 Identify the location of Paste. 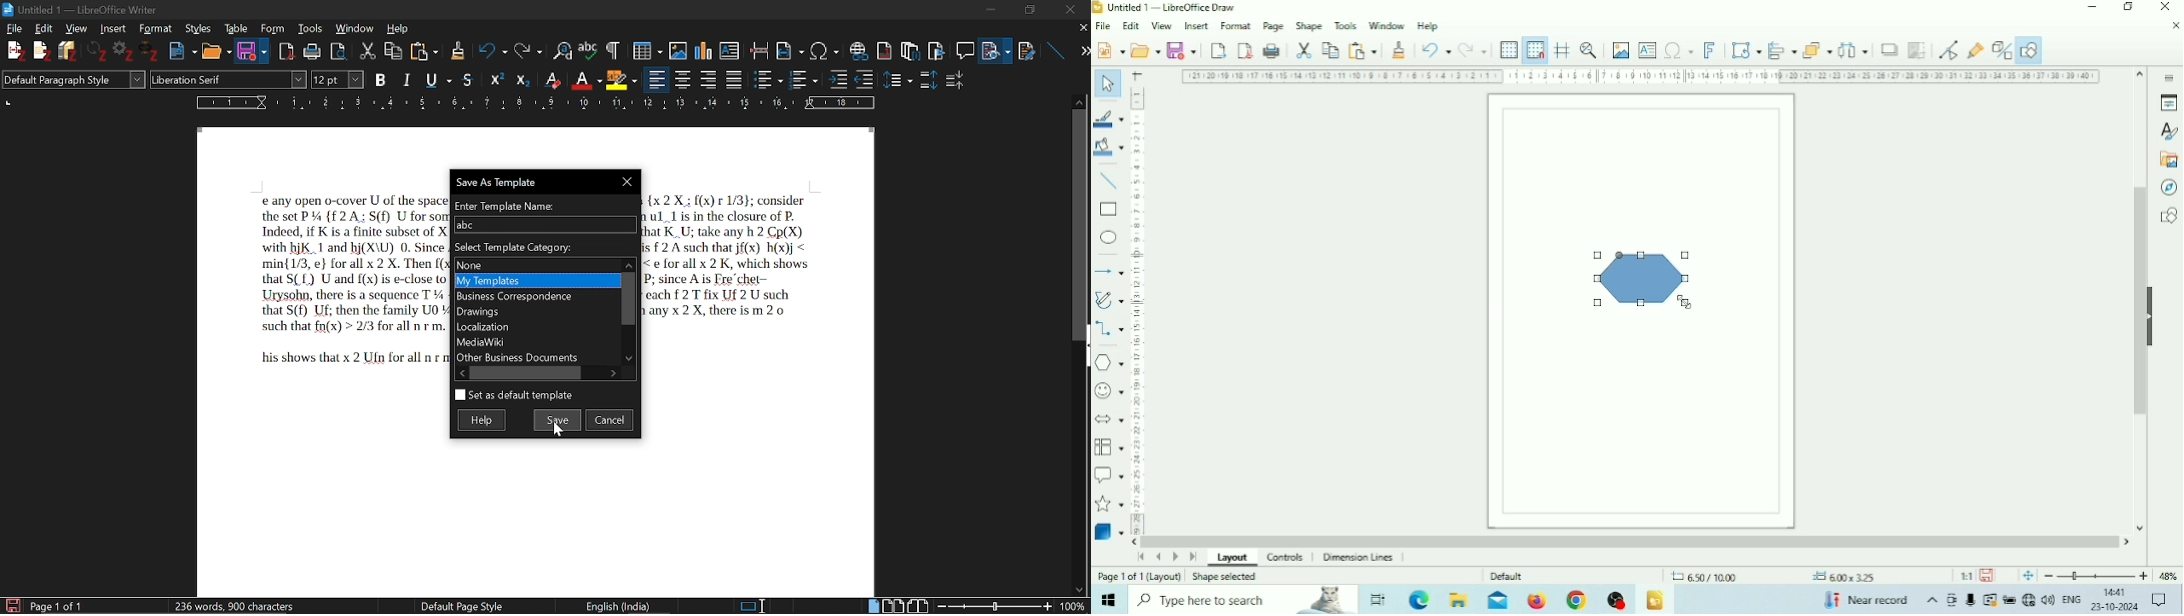
(1362, 50).